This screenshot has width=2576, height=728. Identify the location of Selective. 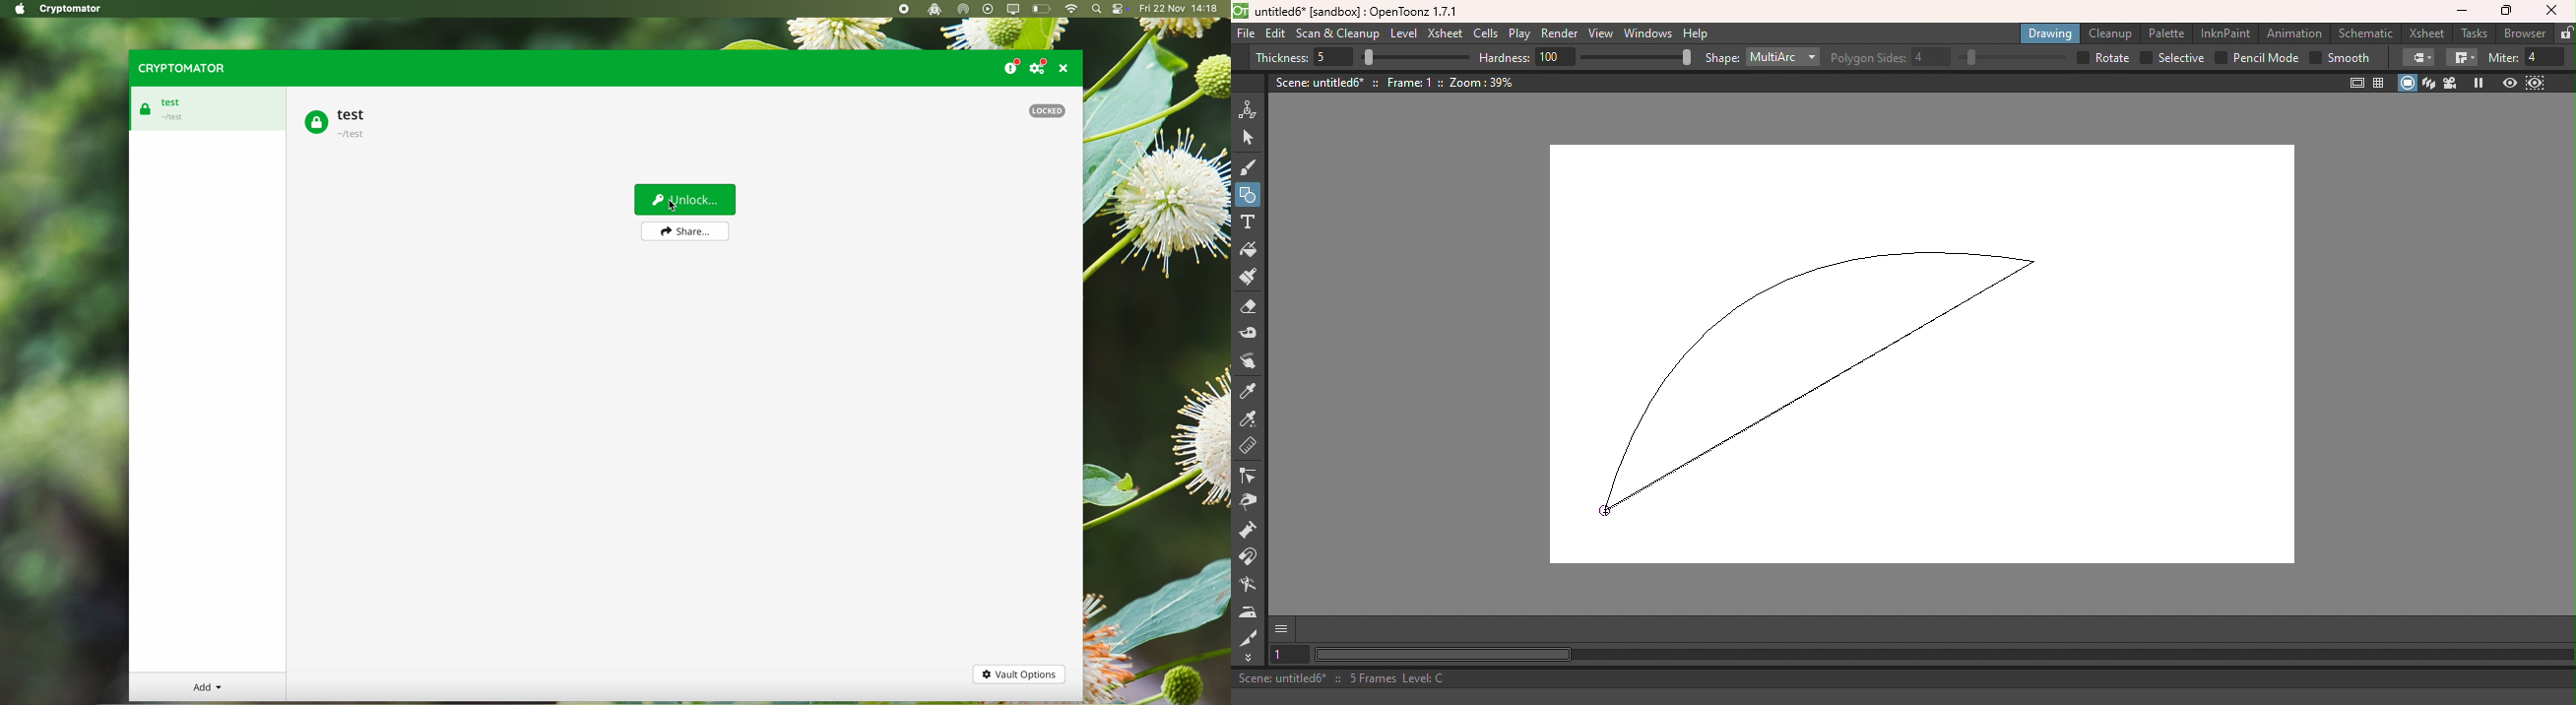
(2173, 57).